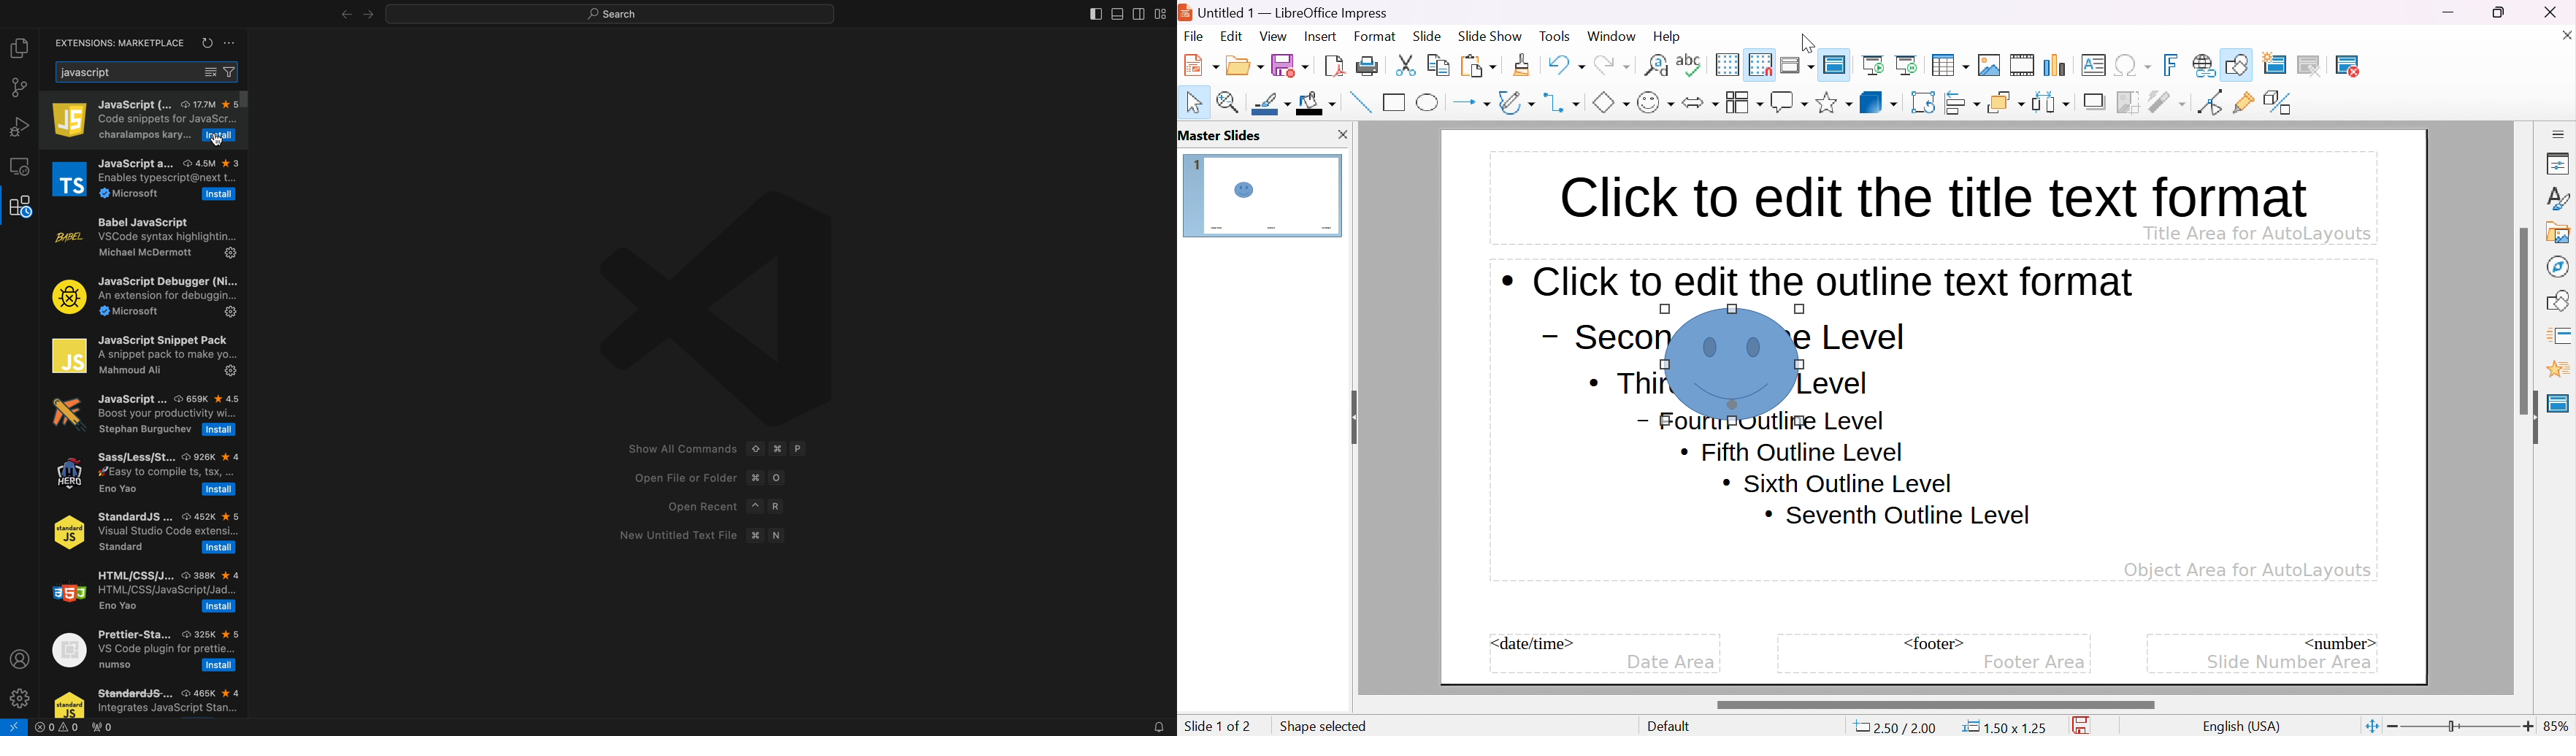 The image size is (2576, 756). I want to click on zoom in/out, so click(2461, 727).